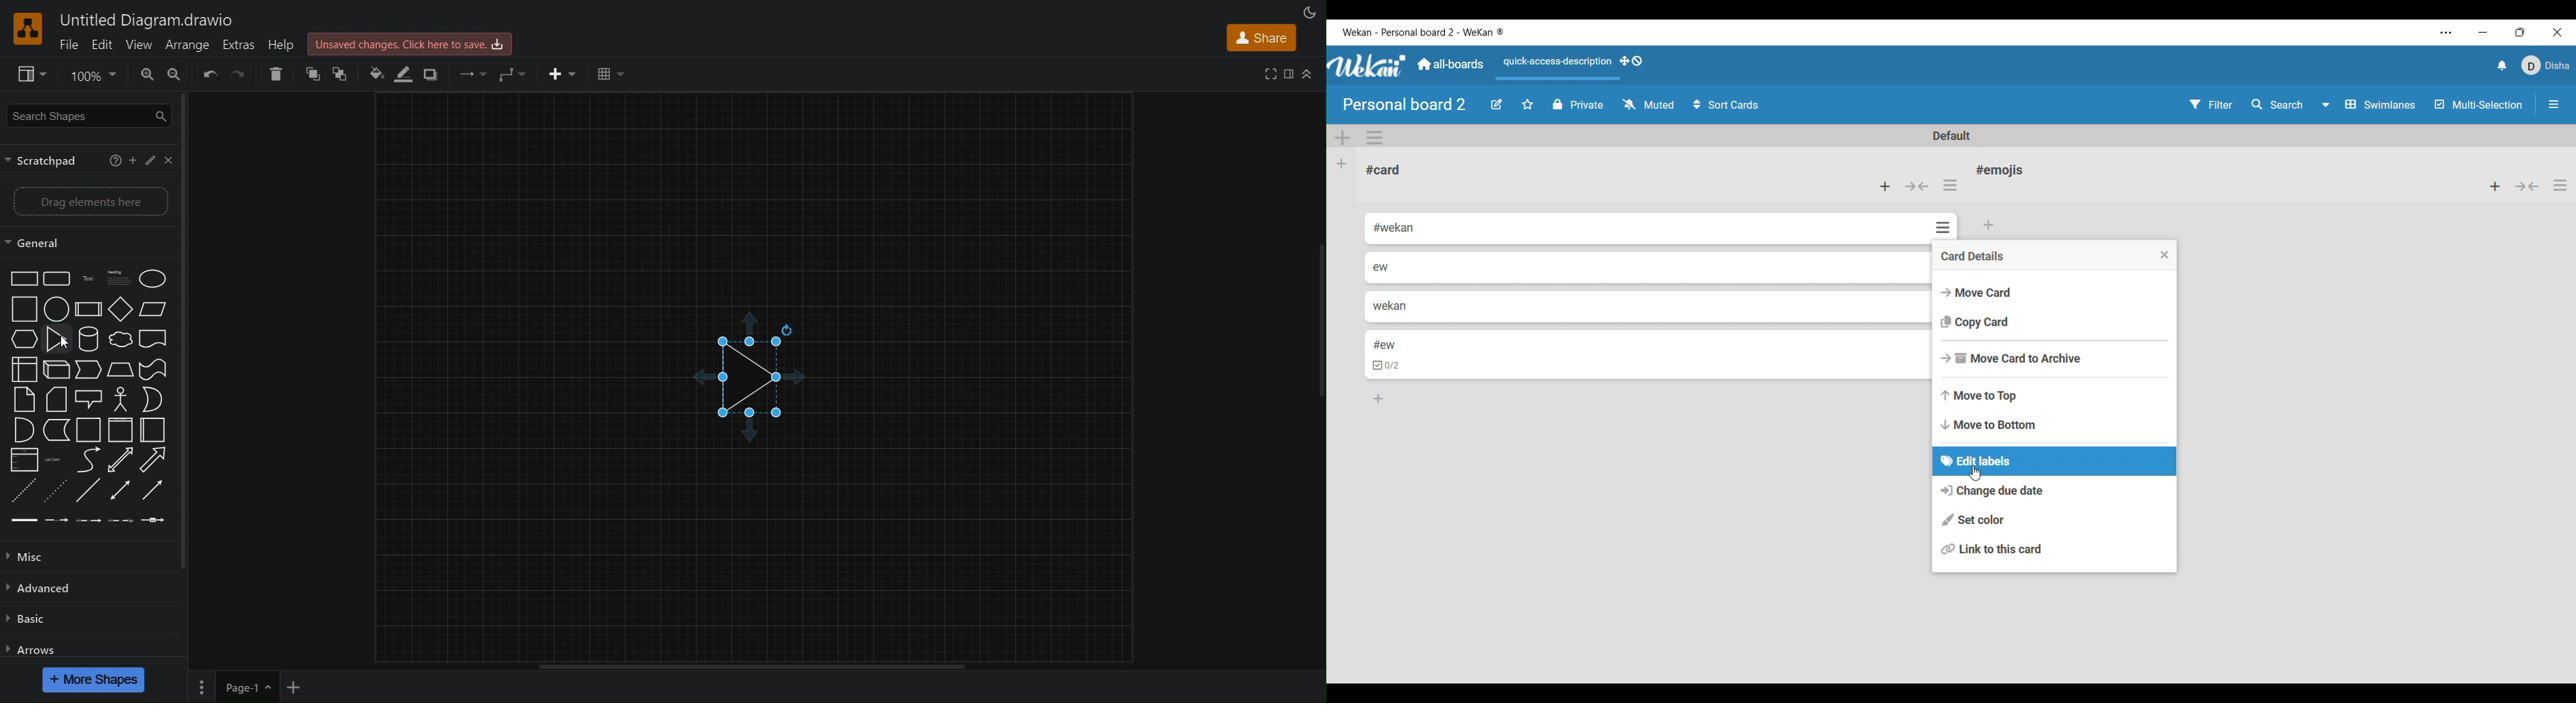 The width and height of the screenshot is (2576, 728). Describe the element at coordinates (468, 76) in the screenshot. I see `Connection` at that location.